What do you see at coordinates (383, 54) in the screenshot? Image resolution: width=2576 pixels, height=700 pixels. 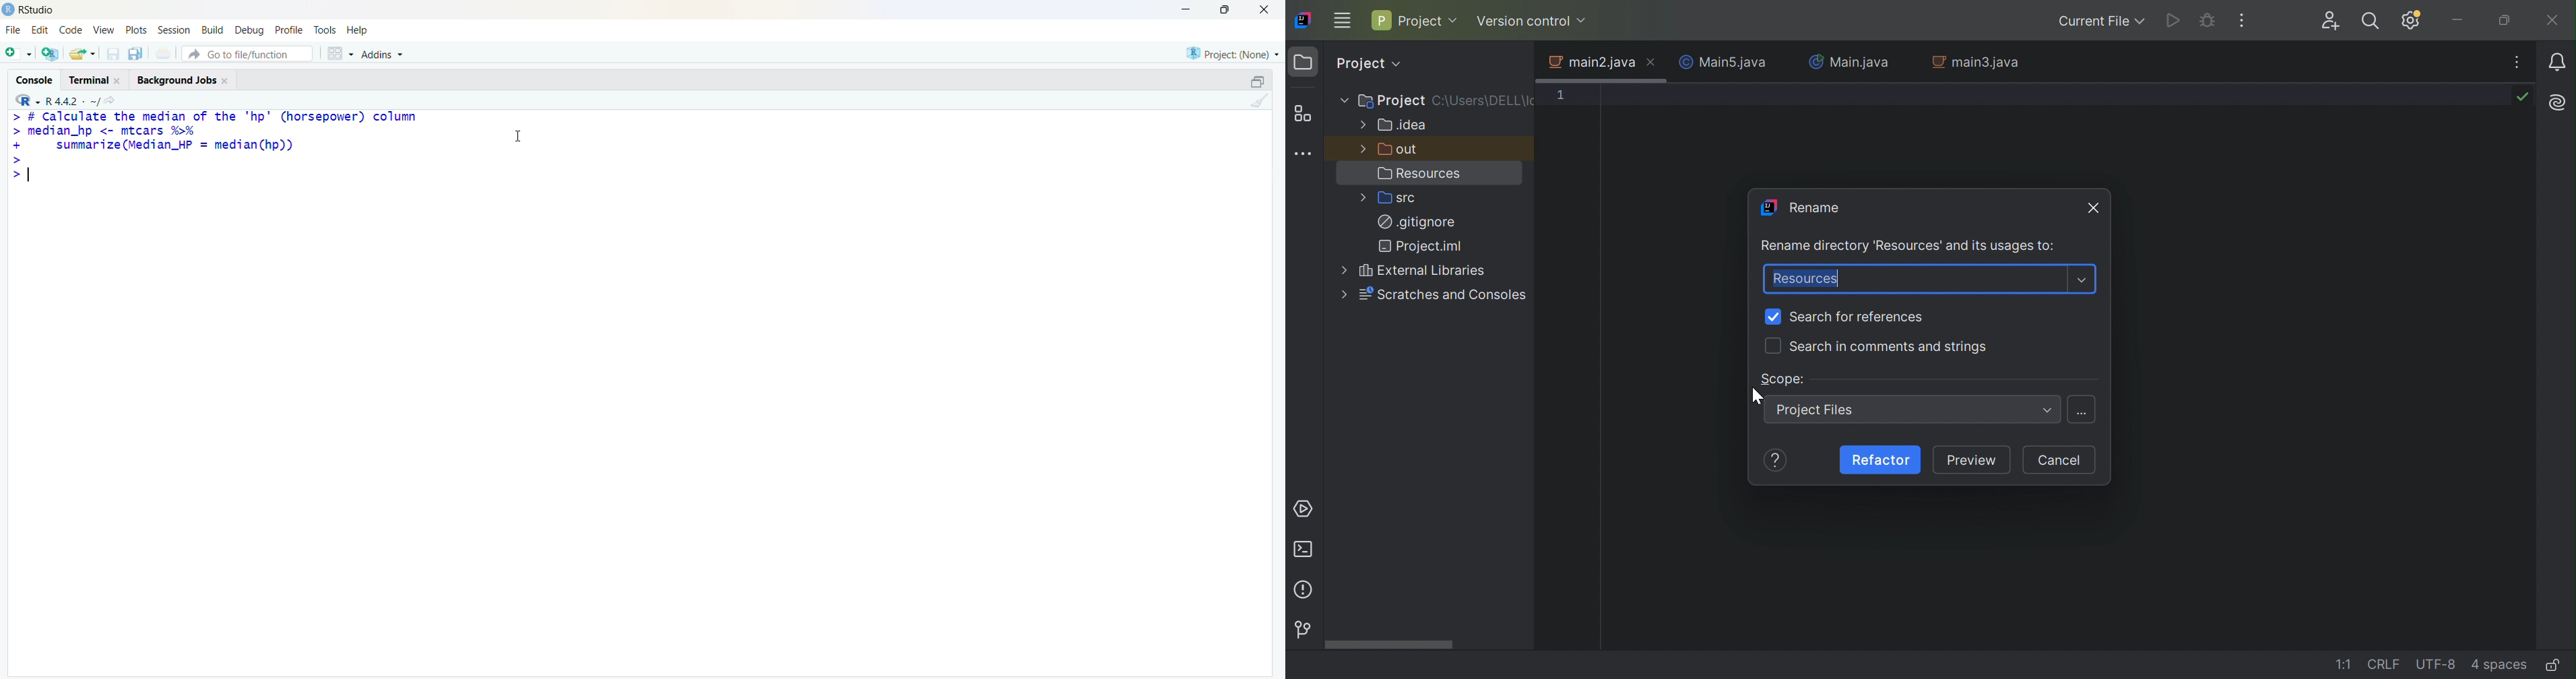 I see `Addins` at bounding box center [383, 54].